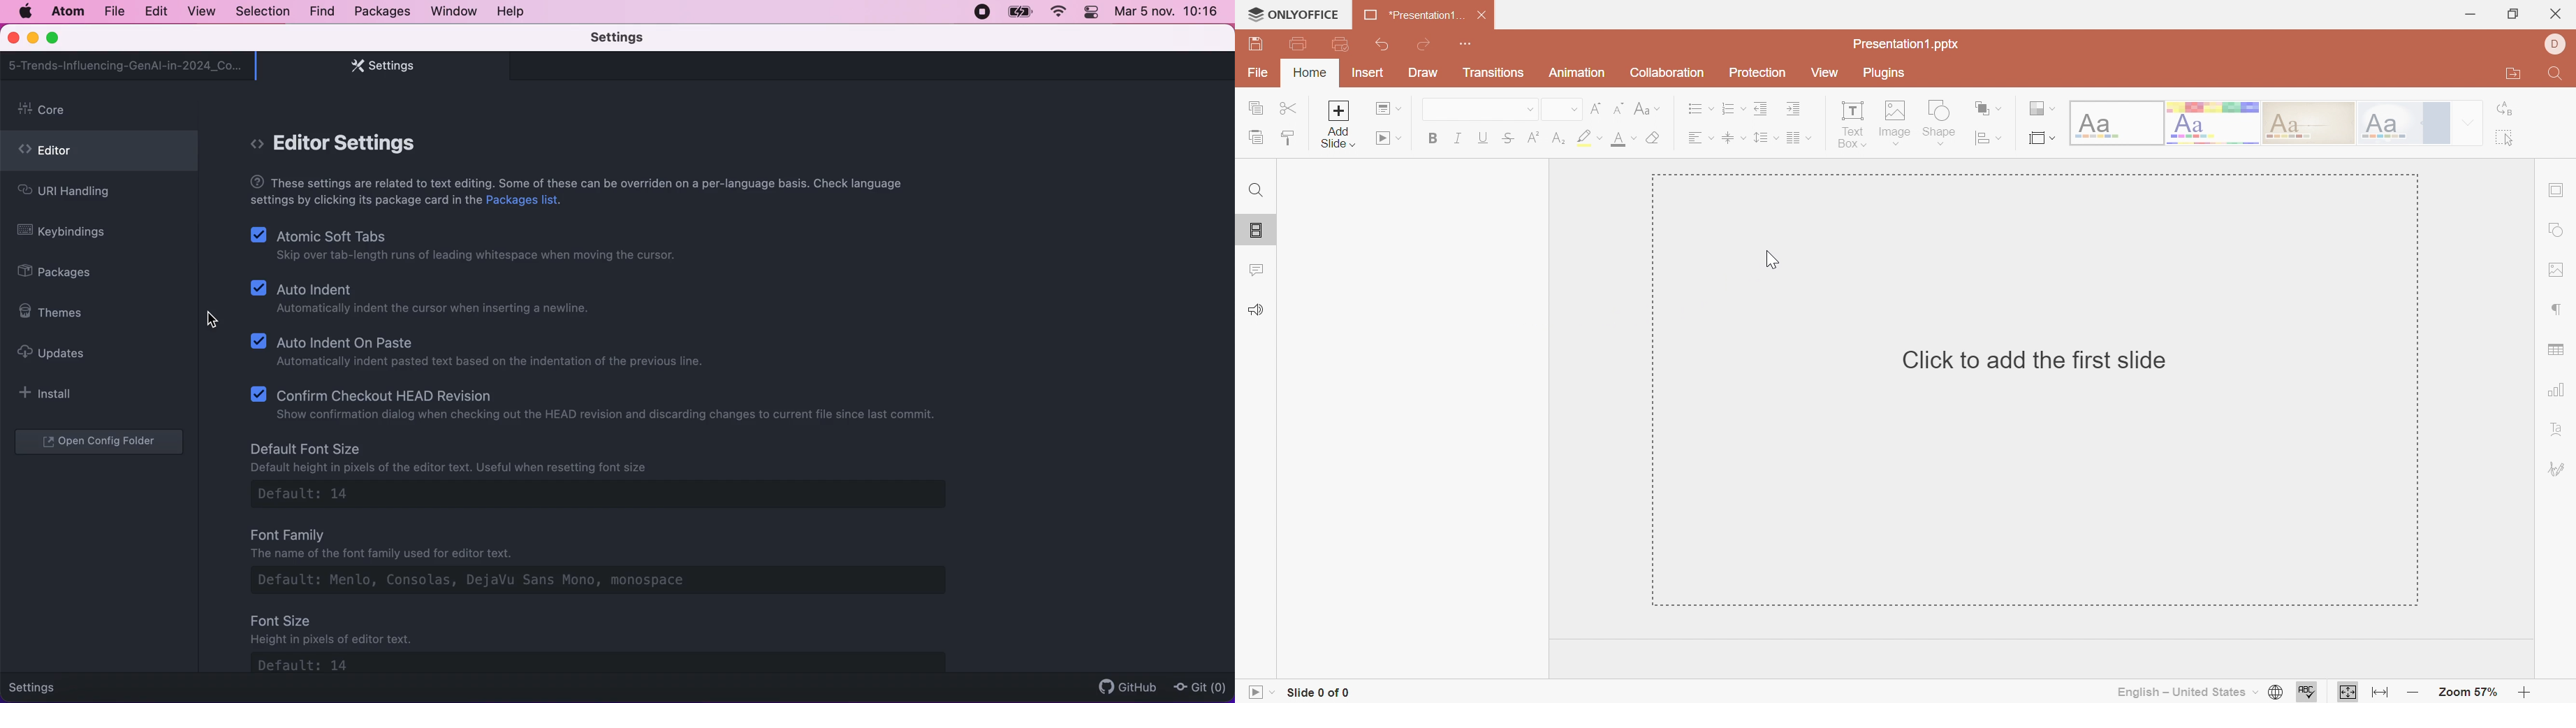  Describe the element at coordinates (1493, 72) in the screenshot. I see `Transitions` at that location.